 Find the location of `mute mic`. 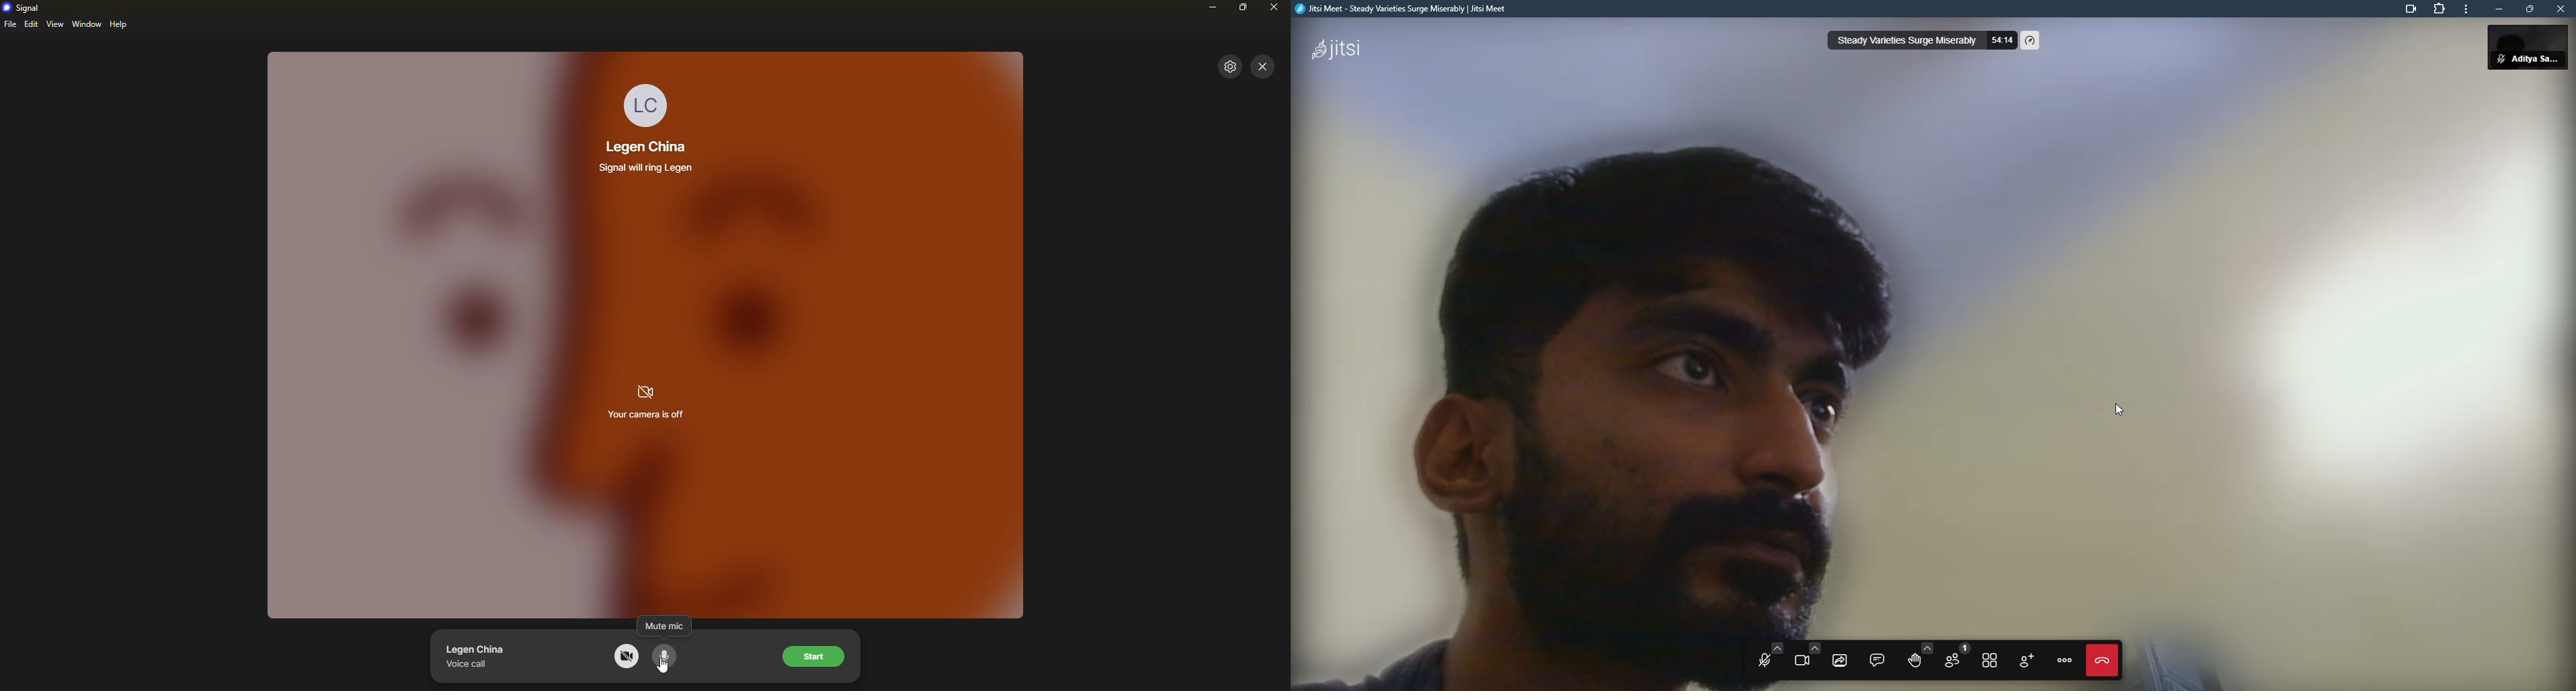

mute mic is located at coordinates (663, 624).